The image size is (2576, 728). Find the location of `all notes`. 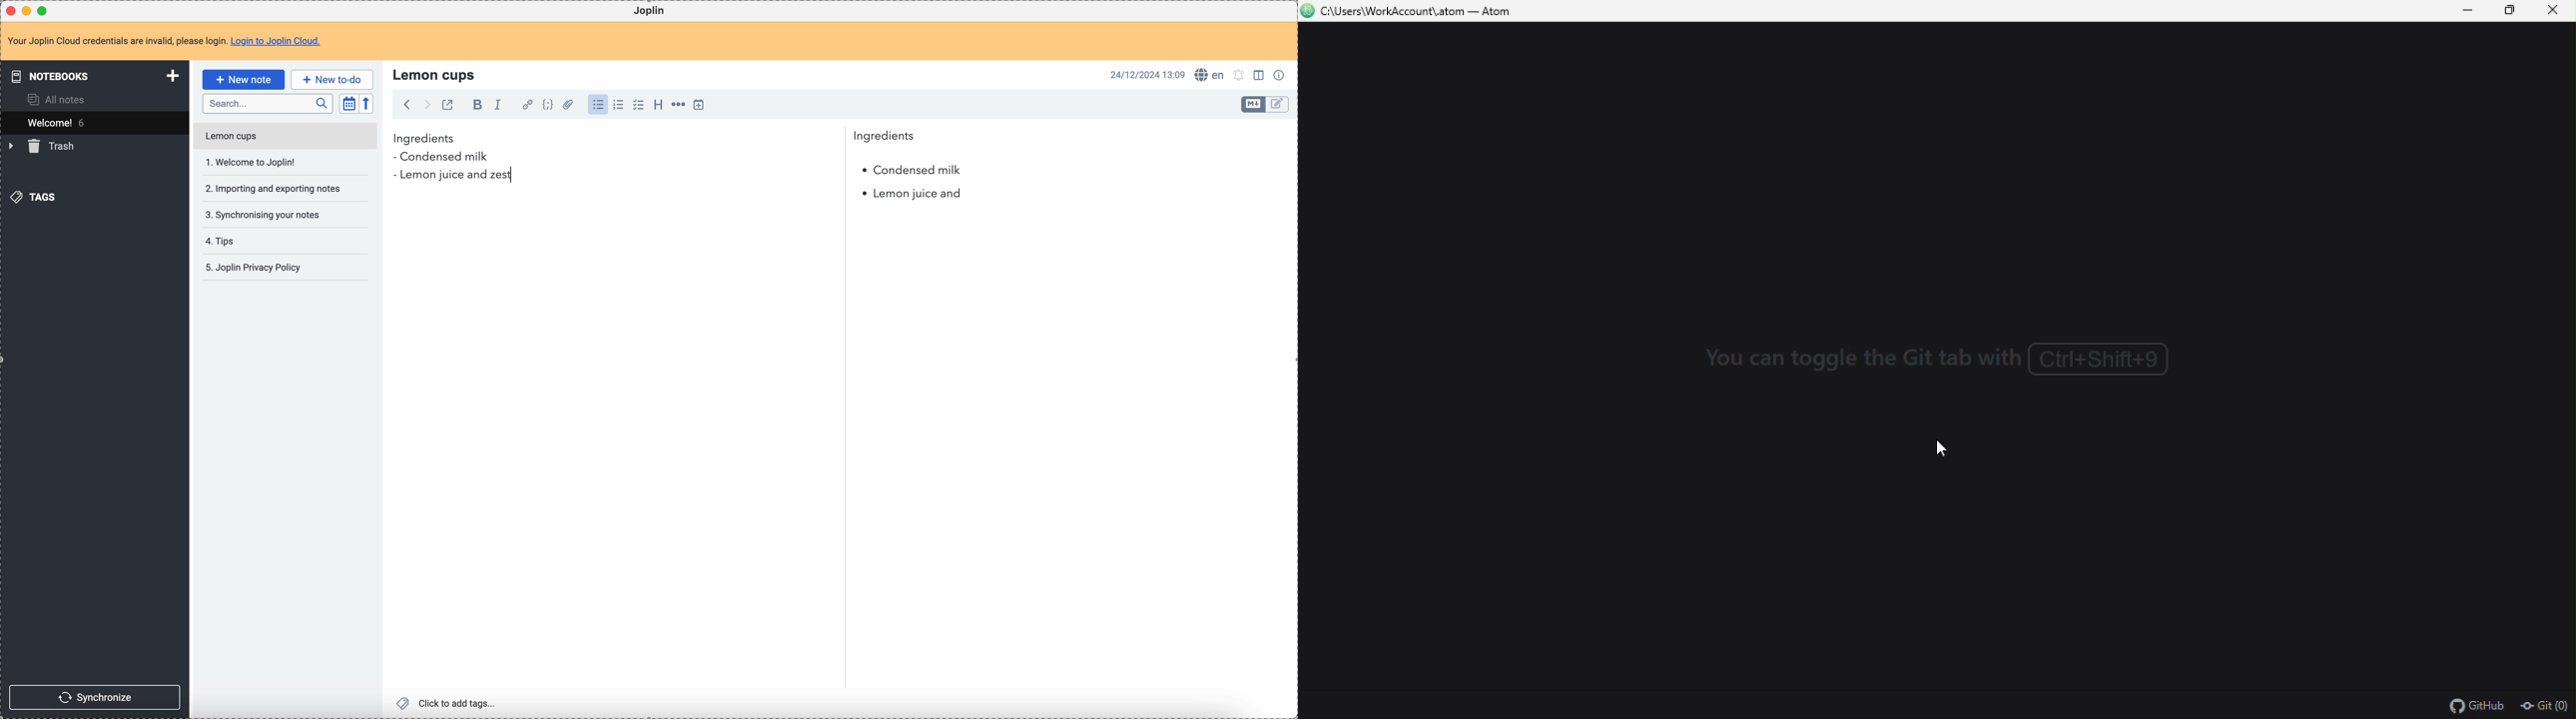

all notes is located at coordinates (60, 99).